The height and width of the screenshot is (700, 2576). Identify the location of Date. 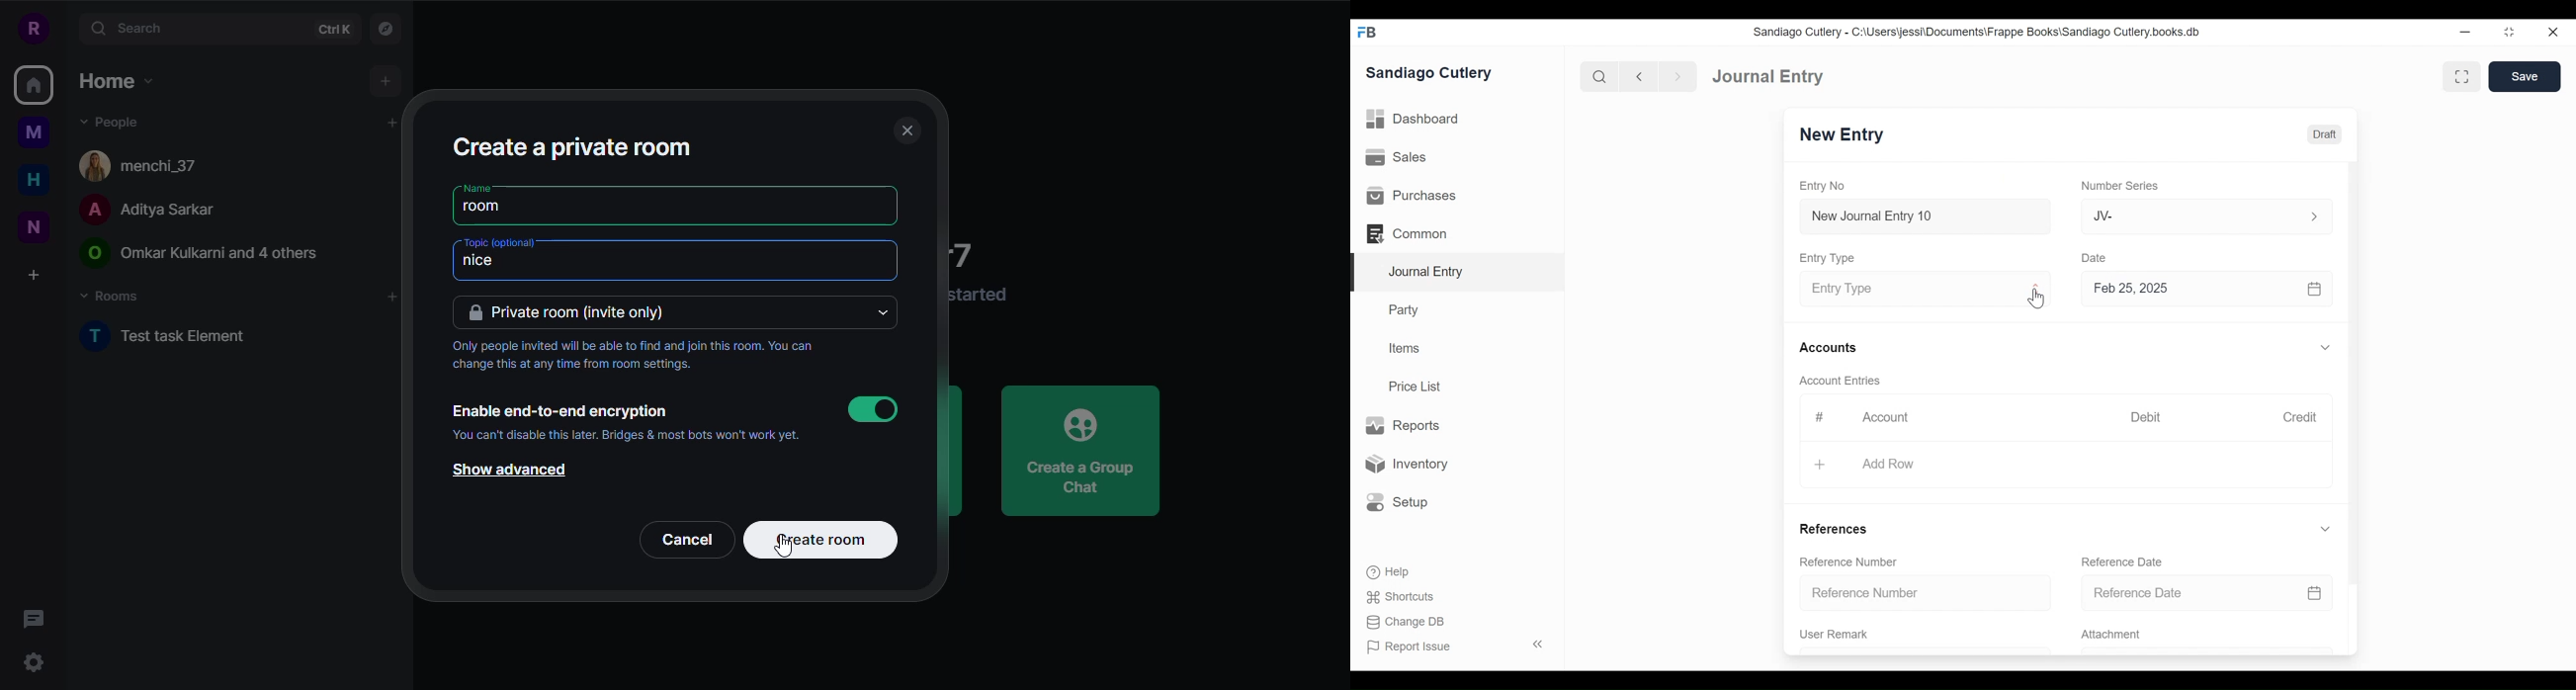
(2096, 257).